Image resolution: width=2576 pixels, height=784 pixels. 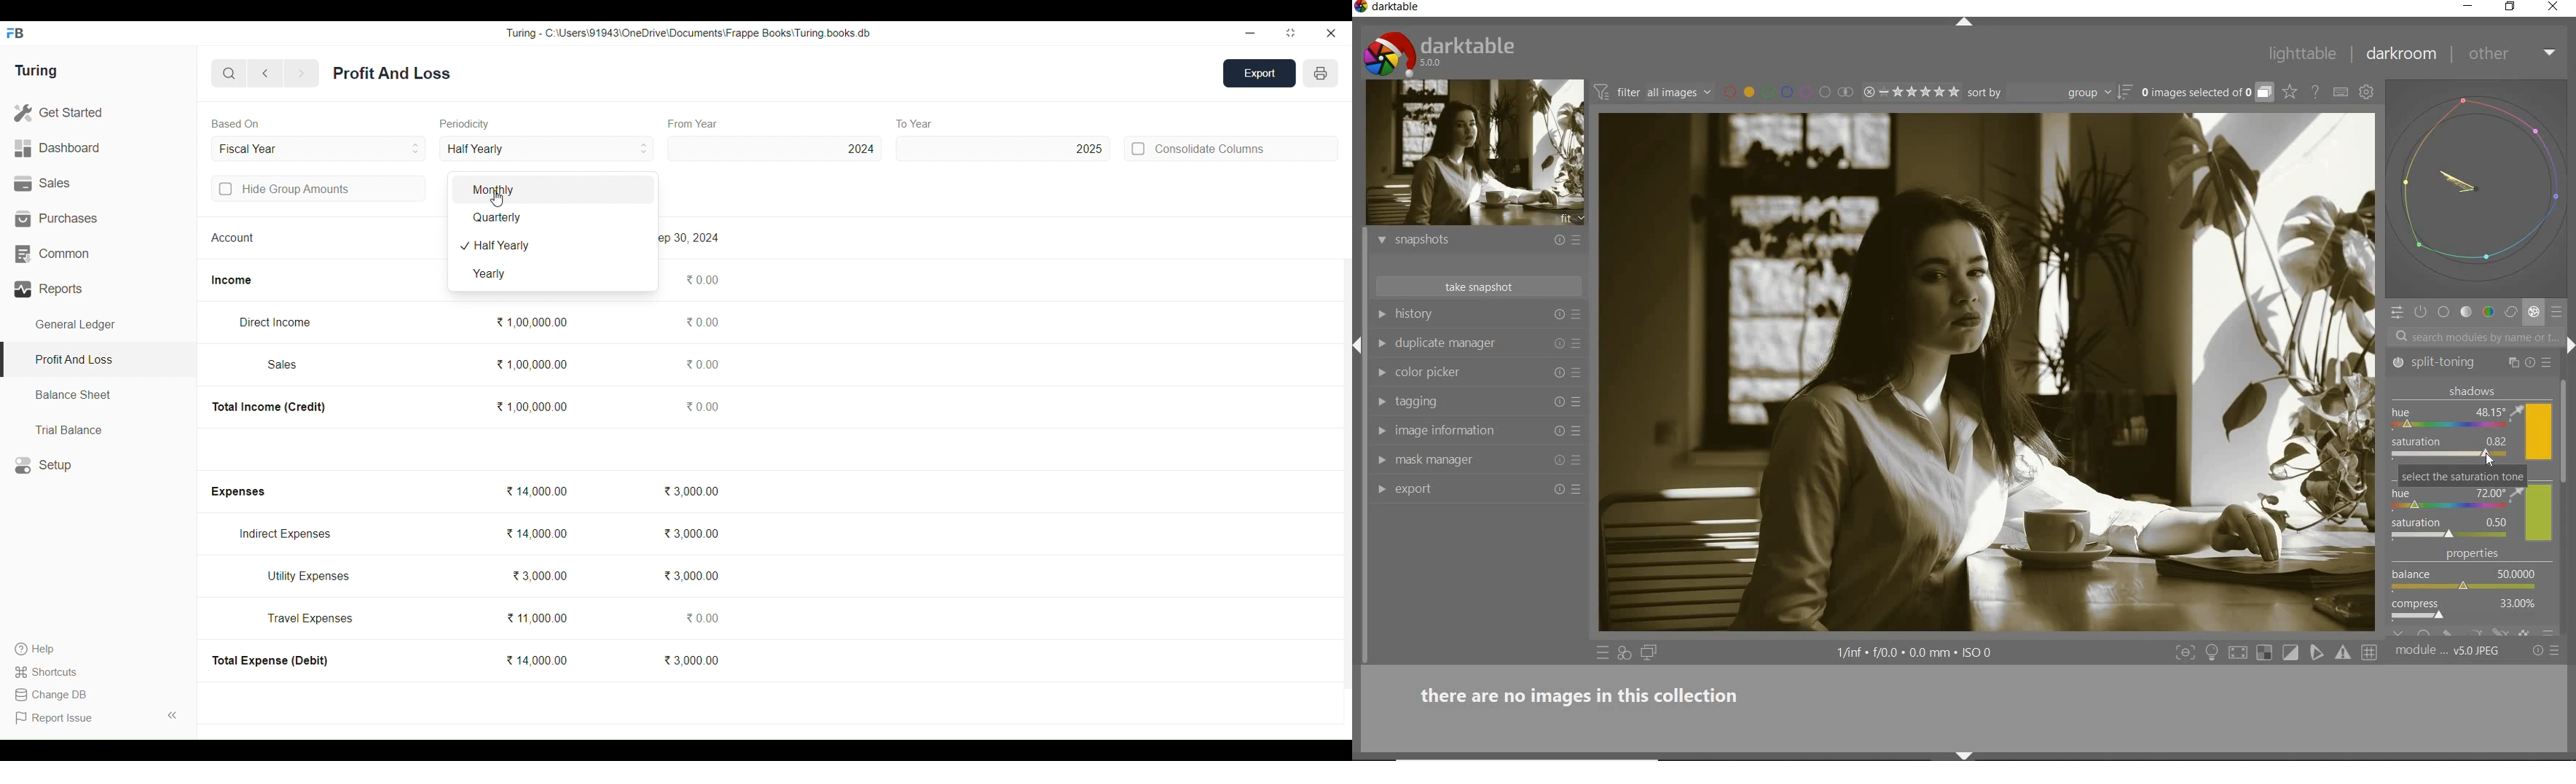 What do you see at coordinates (98, 149) in the screenshot?
I see `Dashboard` at bounding box center [98, 149].